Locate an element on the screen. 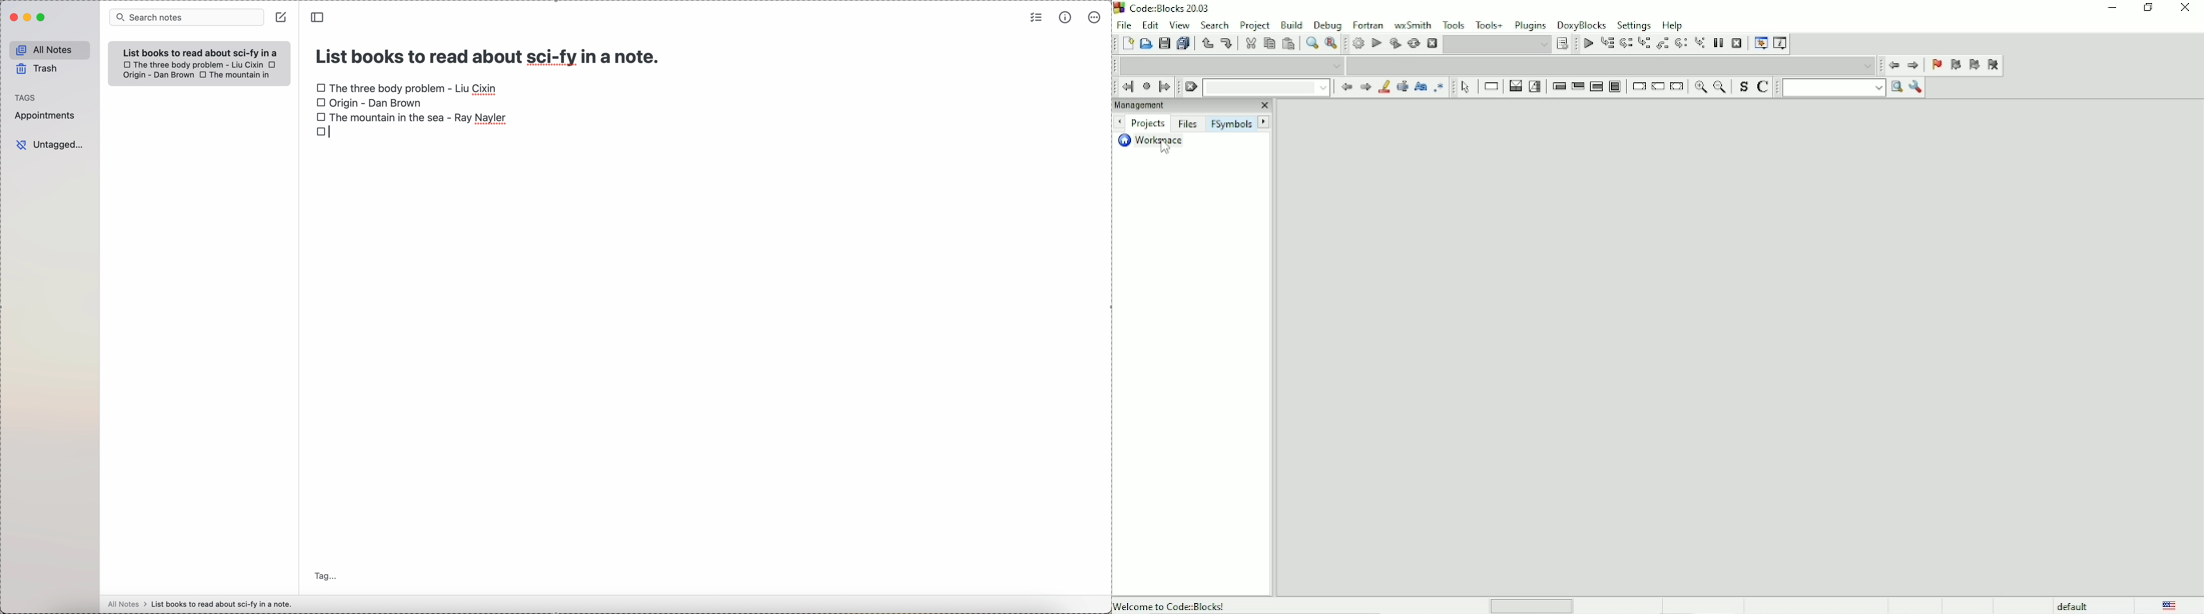  Files is located at coordinates (1187, 124).